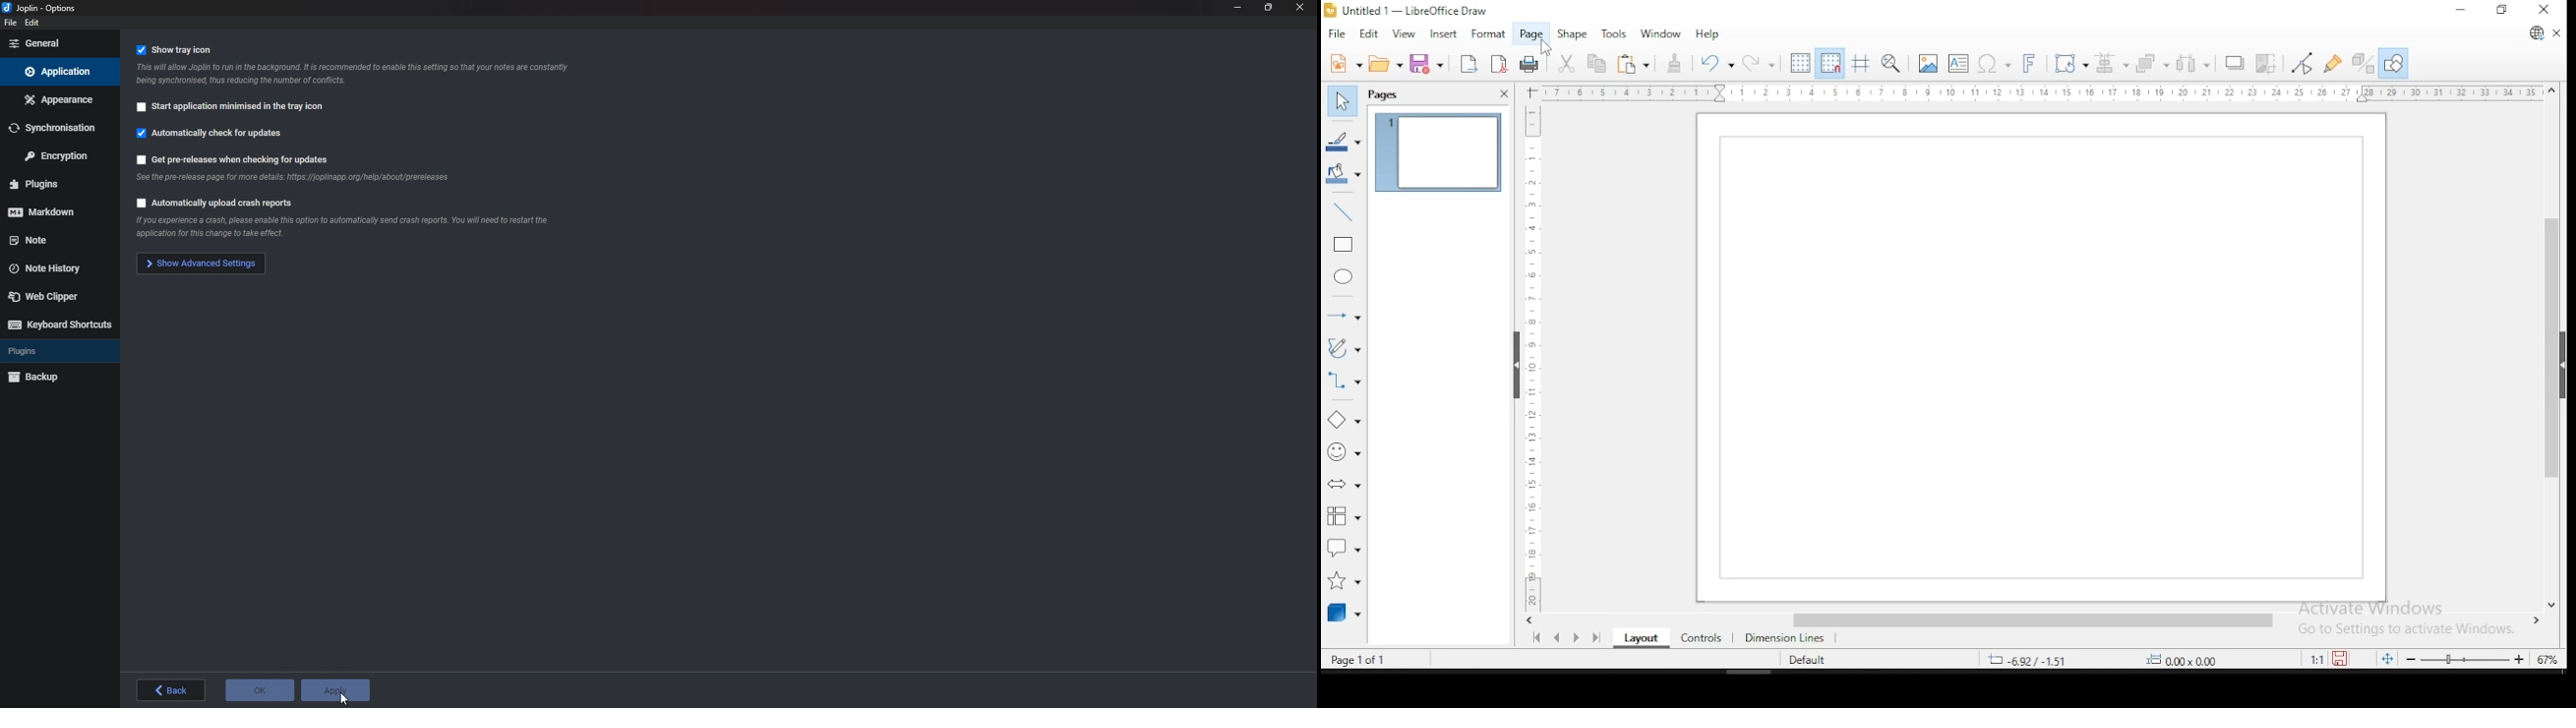 The height and width of the screenshot is (728, 2576). Describe the element at coordinates (61, 324) in the screenshot. I see `Keyboard shortcuts` at that location.